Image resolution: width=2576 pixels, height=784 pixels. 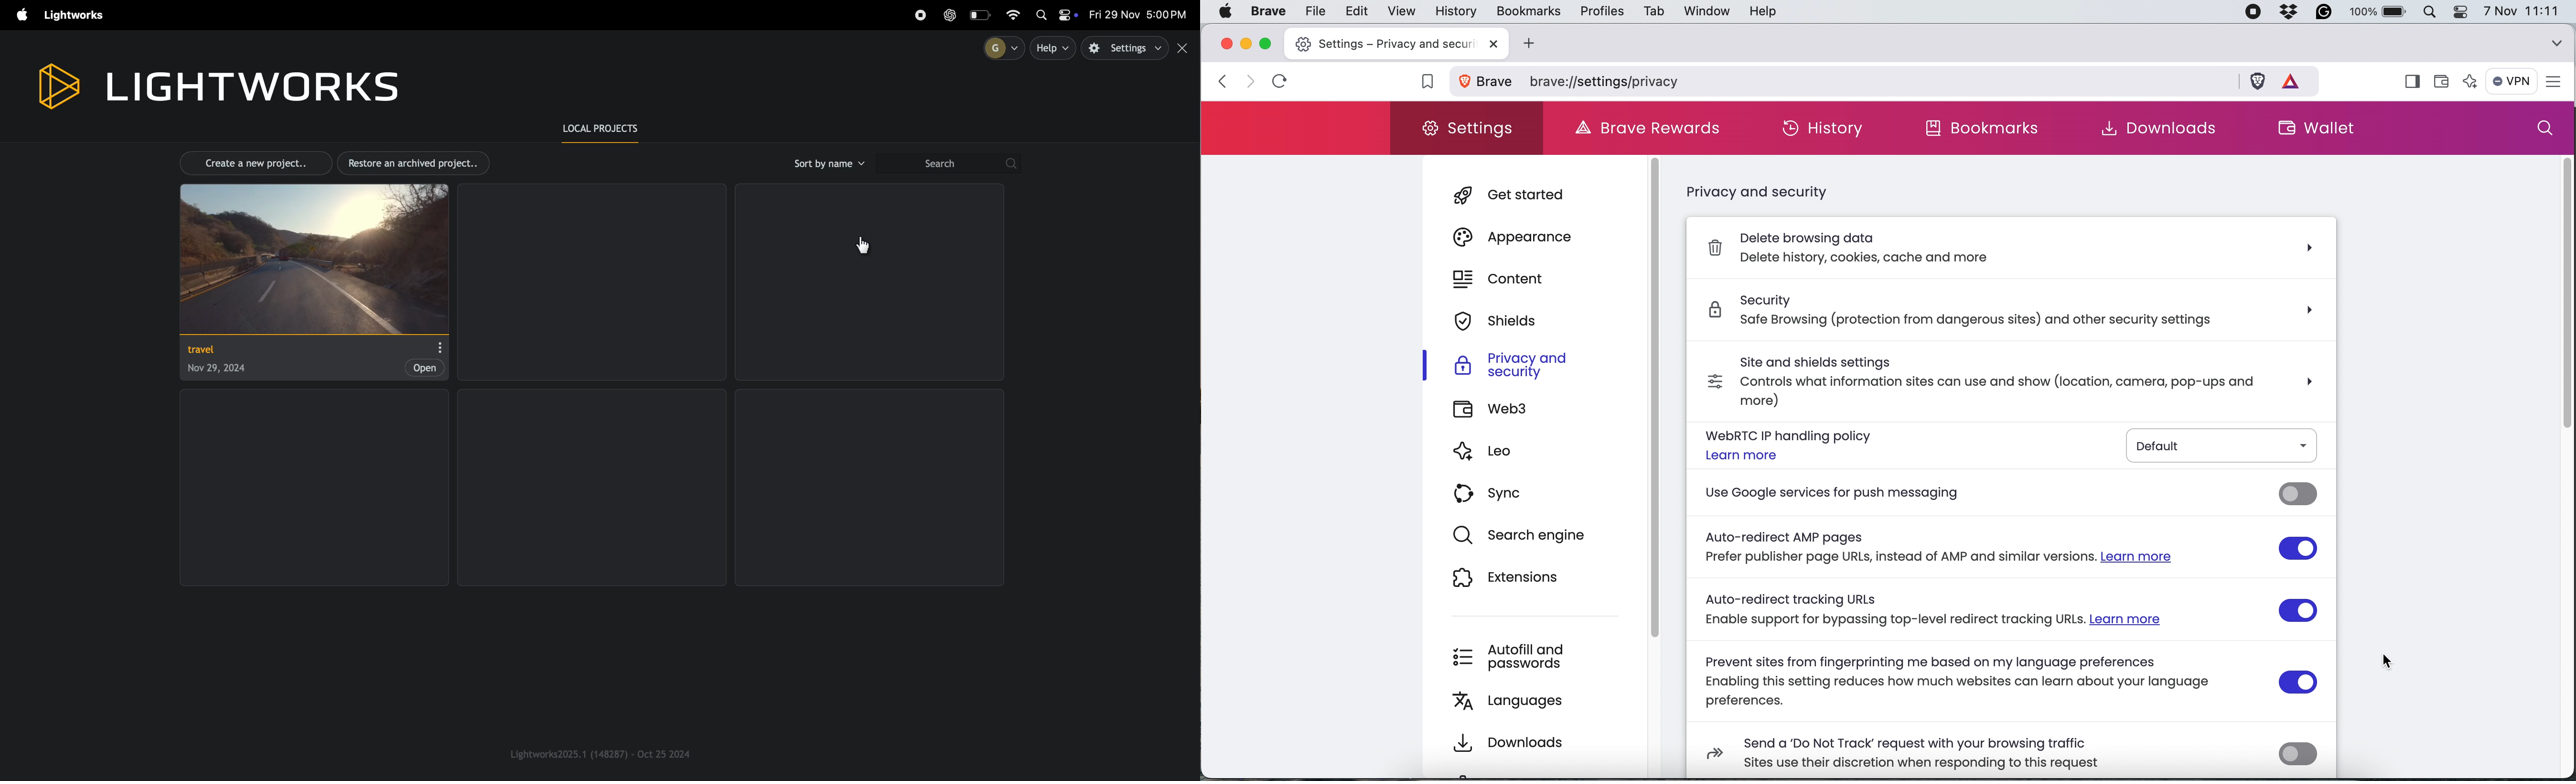 I want to click on control center, so click(x=2464, y=12).